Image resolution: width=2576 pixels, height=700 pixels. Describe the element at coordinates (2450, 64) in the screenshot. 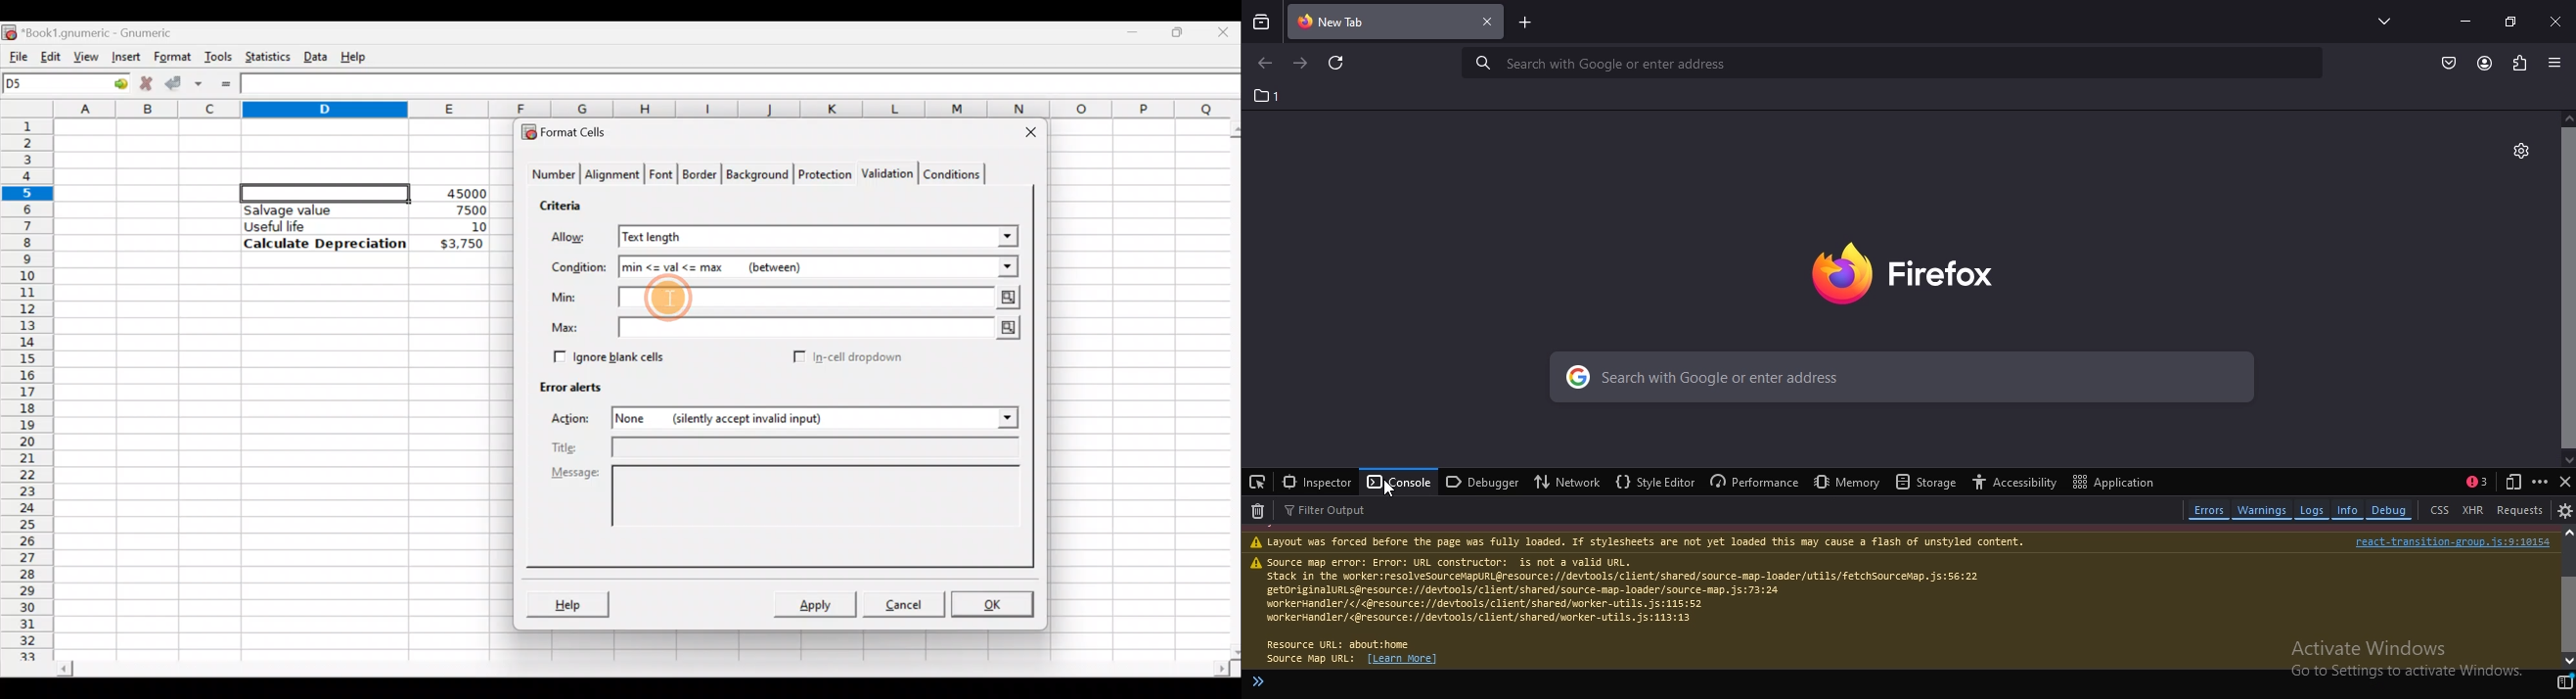

I see `save to pocket` at that location.